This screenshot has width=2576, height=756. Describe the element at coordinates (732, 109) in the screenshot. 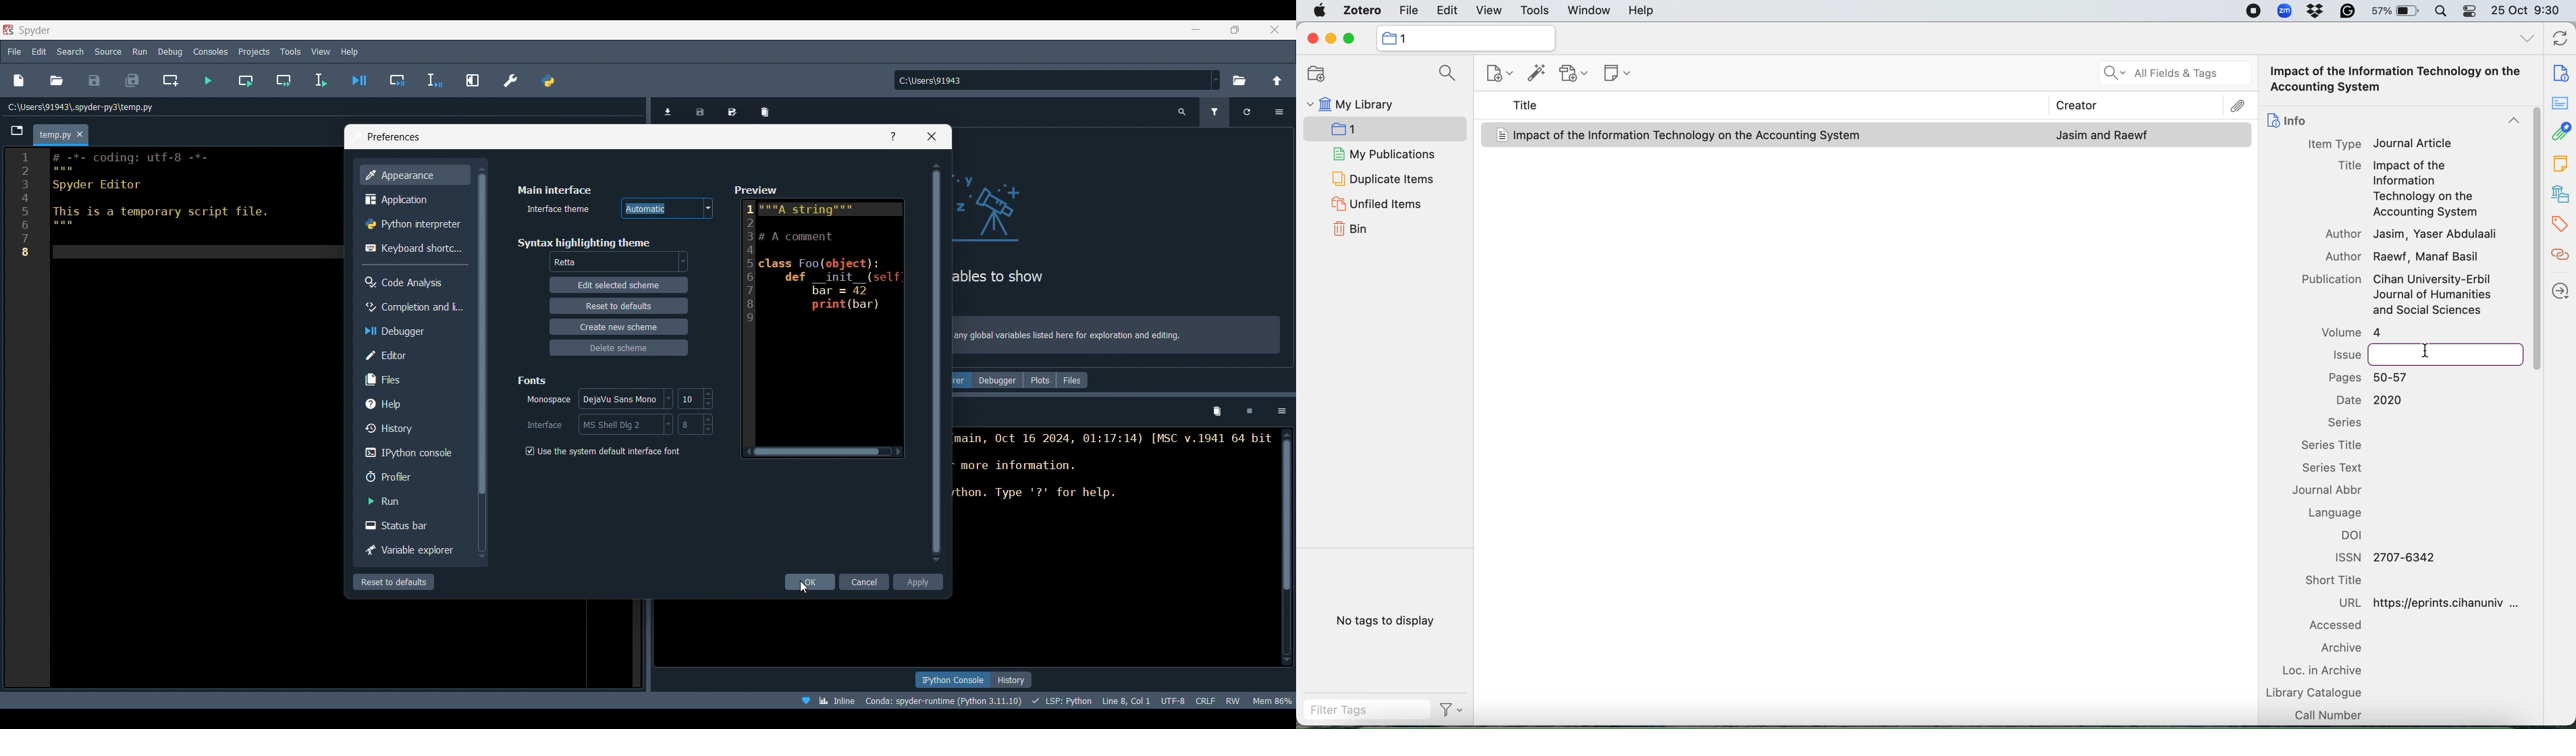

I see `Save data as` at that location.